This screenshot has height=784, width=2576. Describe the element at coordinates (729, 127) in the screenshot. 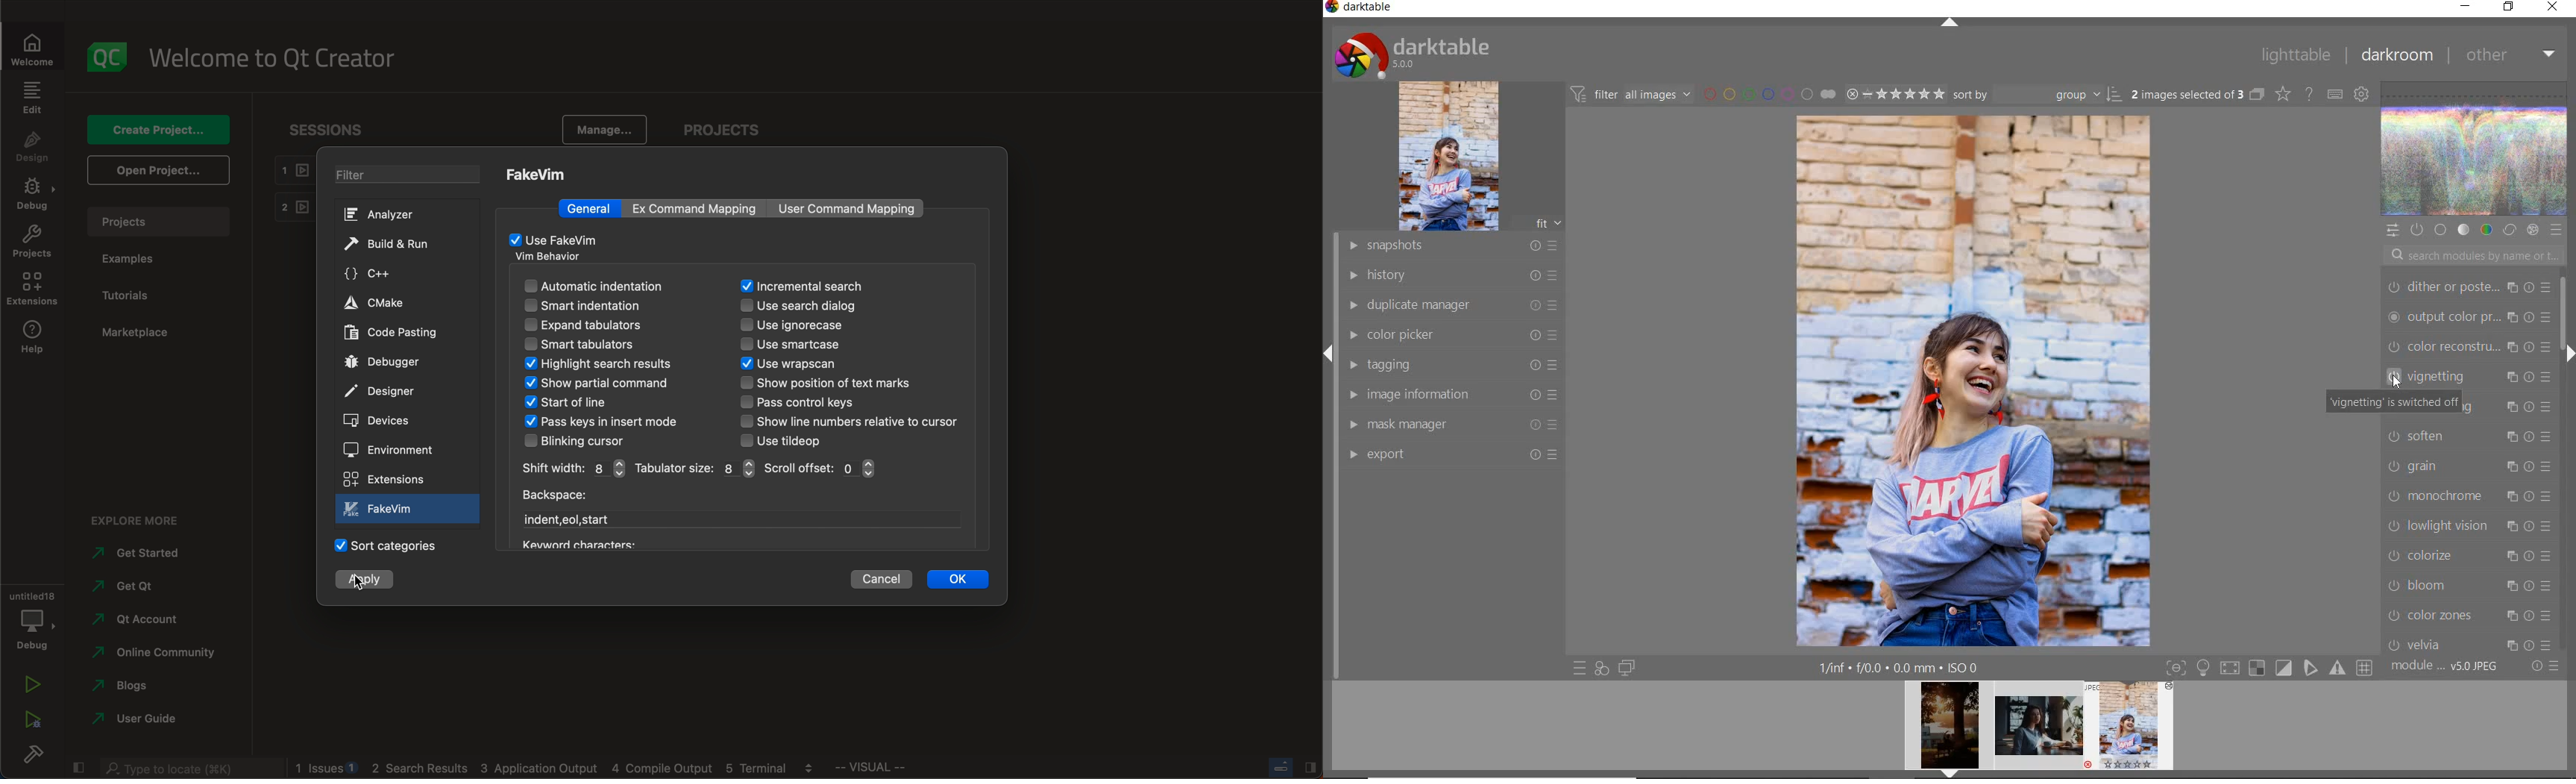

I see `project` at that location.